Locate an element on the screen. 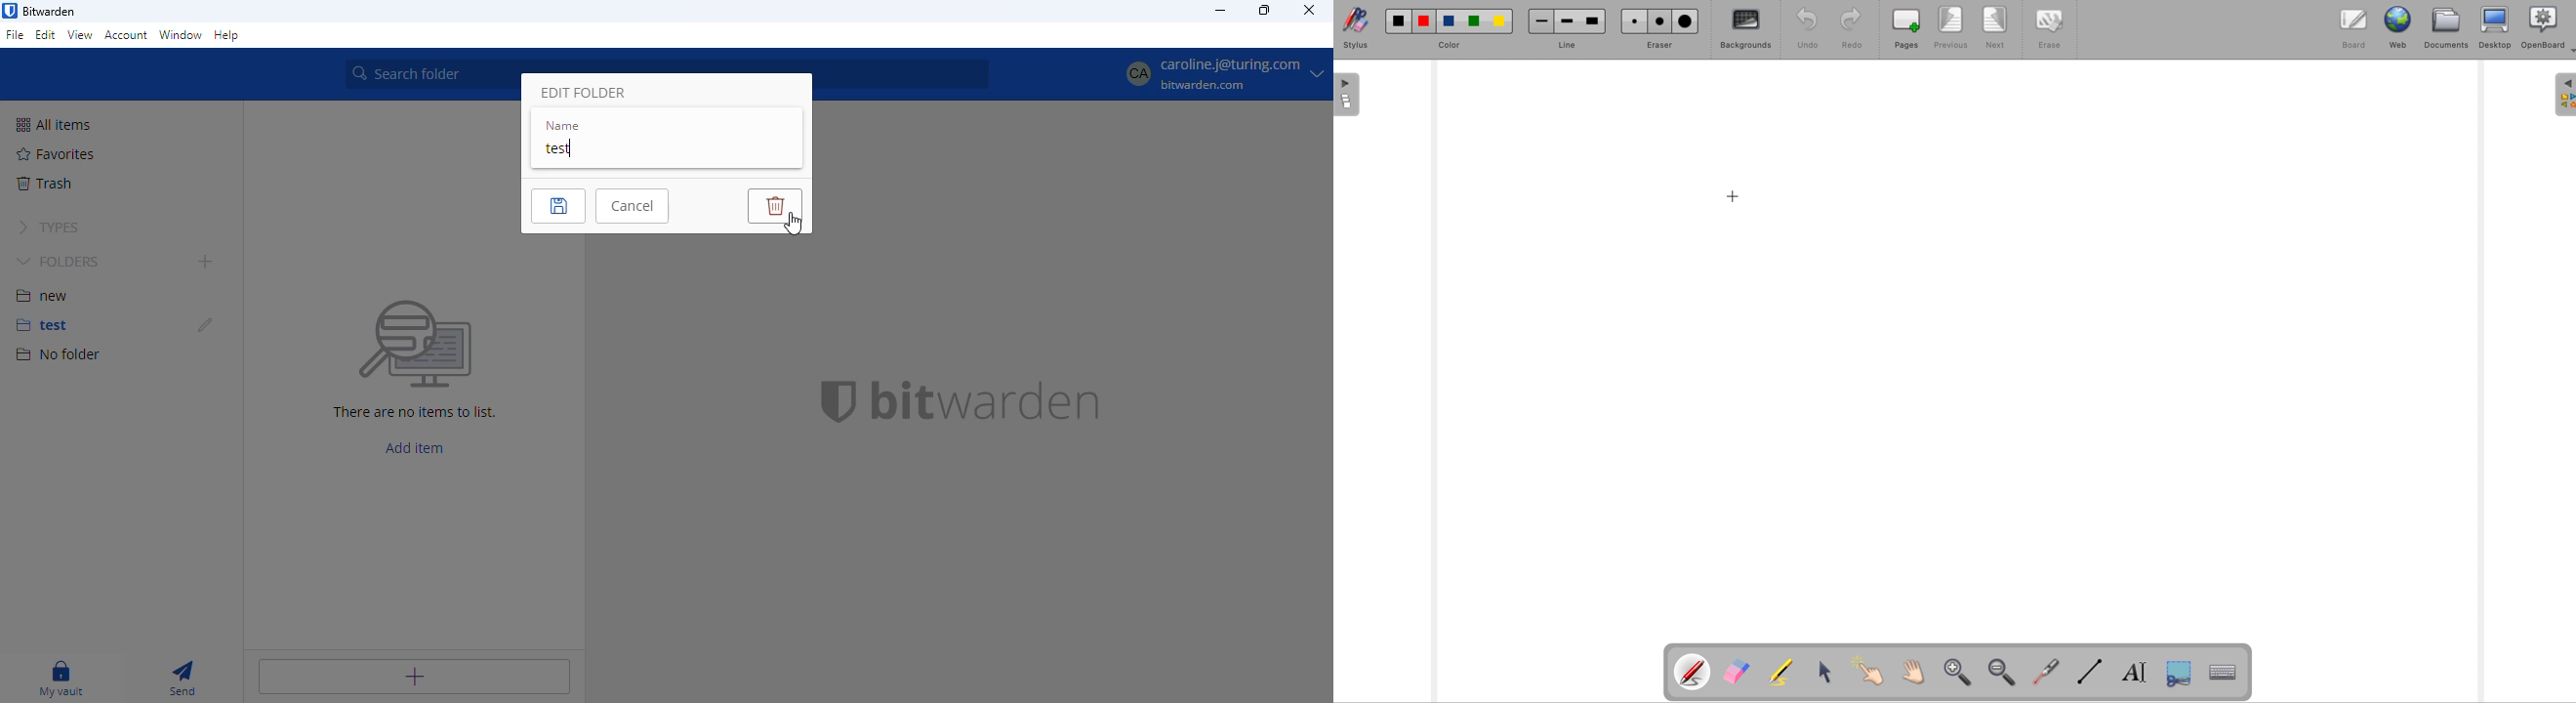  close is located at coordinates (1310, 10).